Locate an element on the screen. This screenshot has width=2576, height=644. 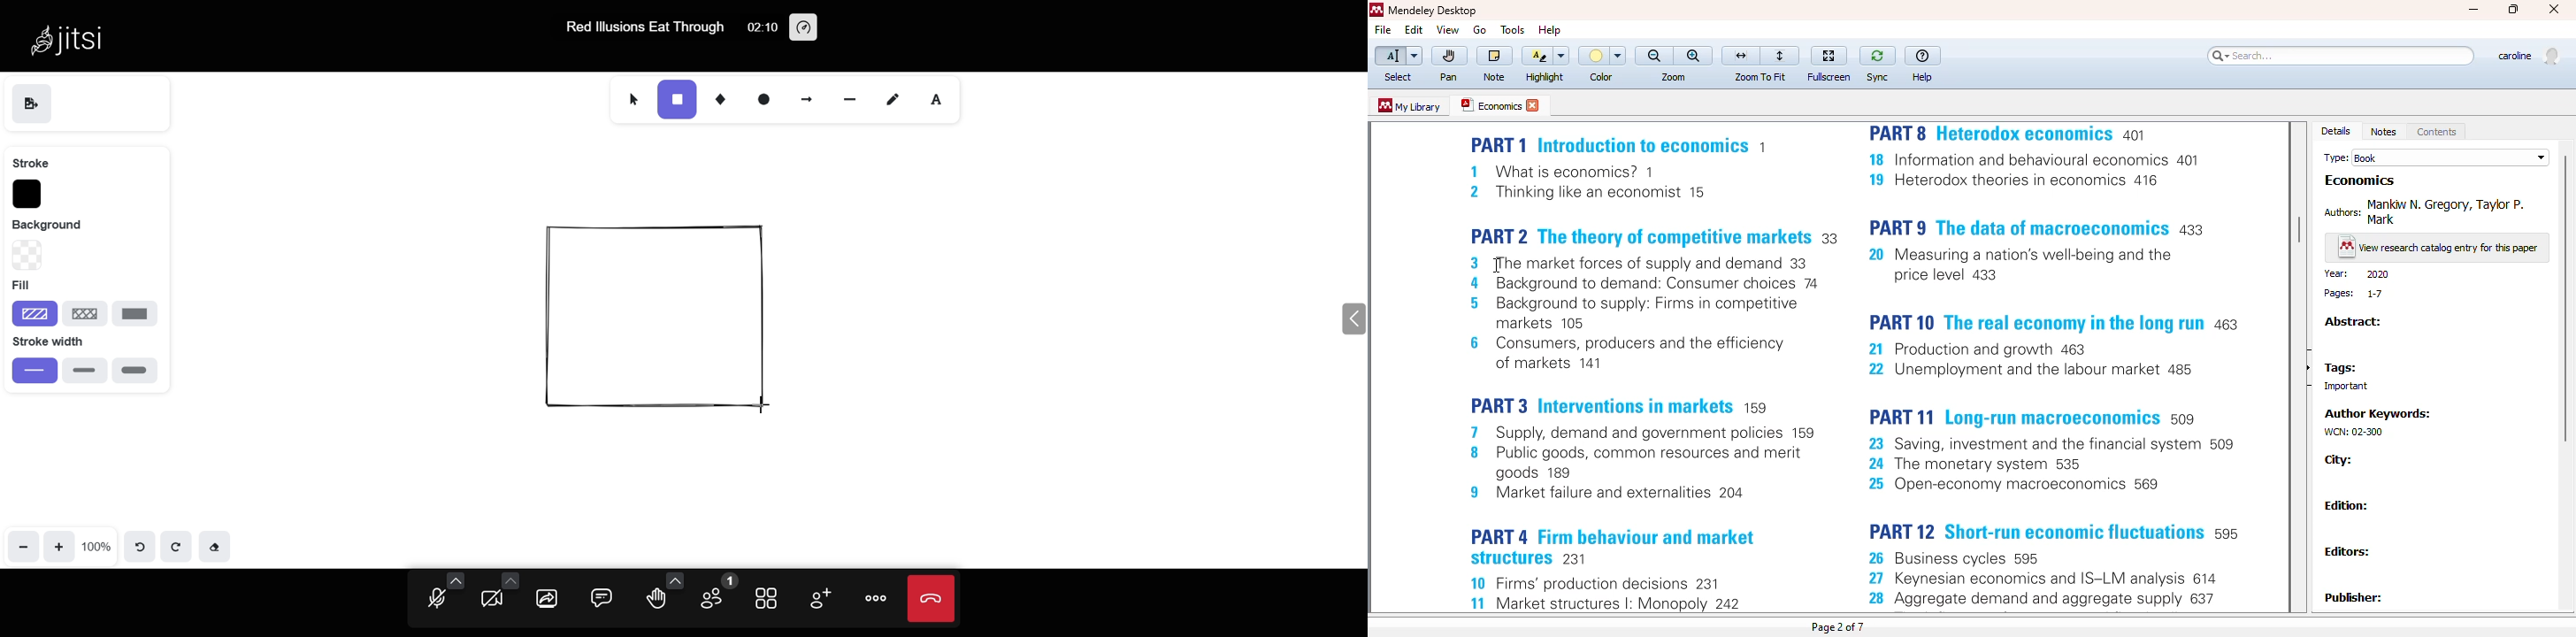
page 2 of 7 is located at coordinates (1839, 626).